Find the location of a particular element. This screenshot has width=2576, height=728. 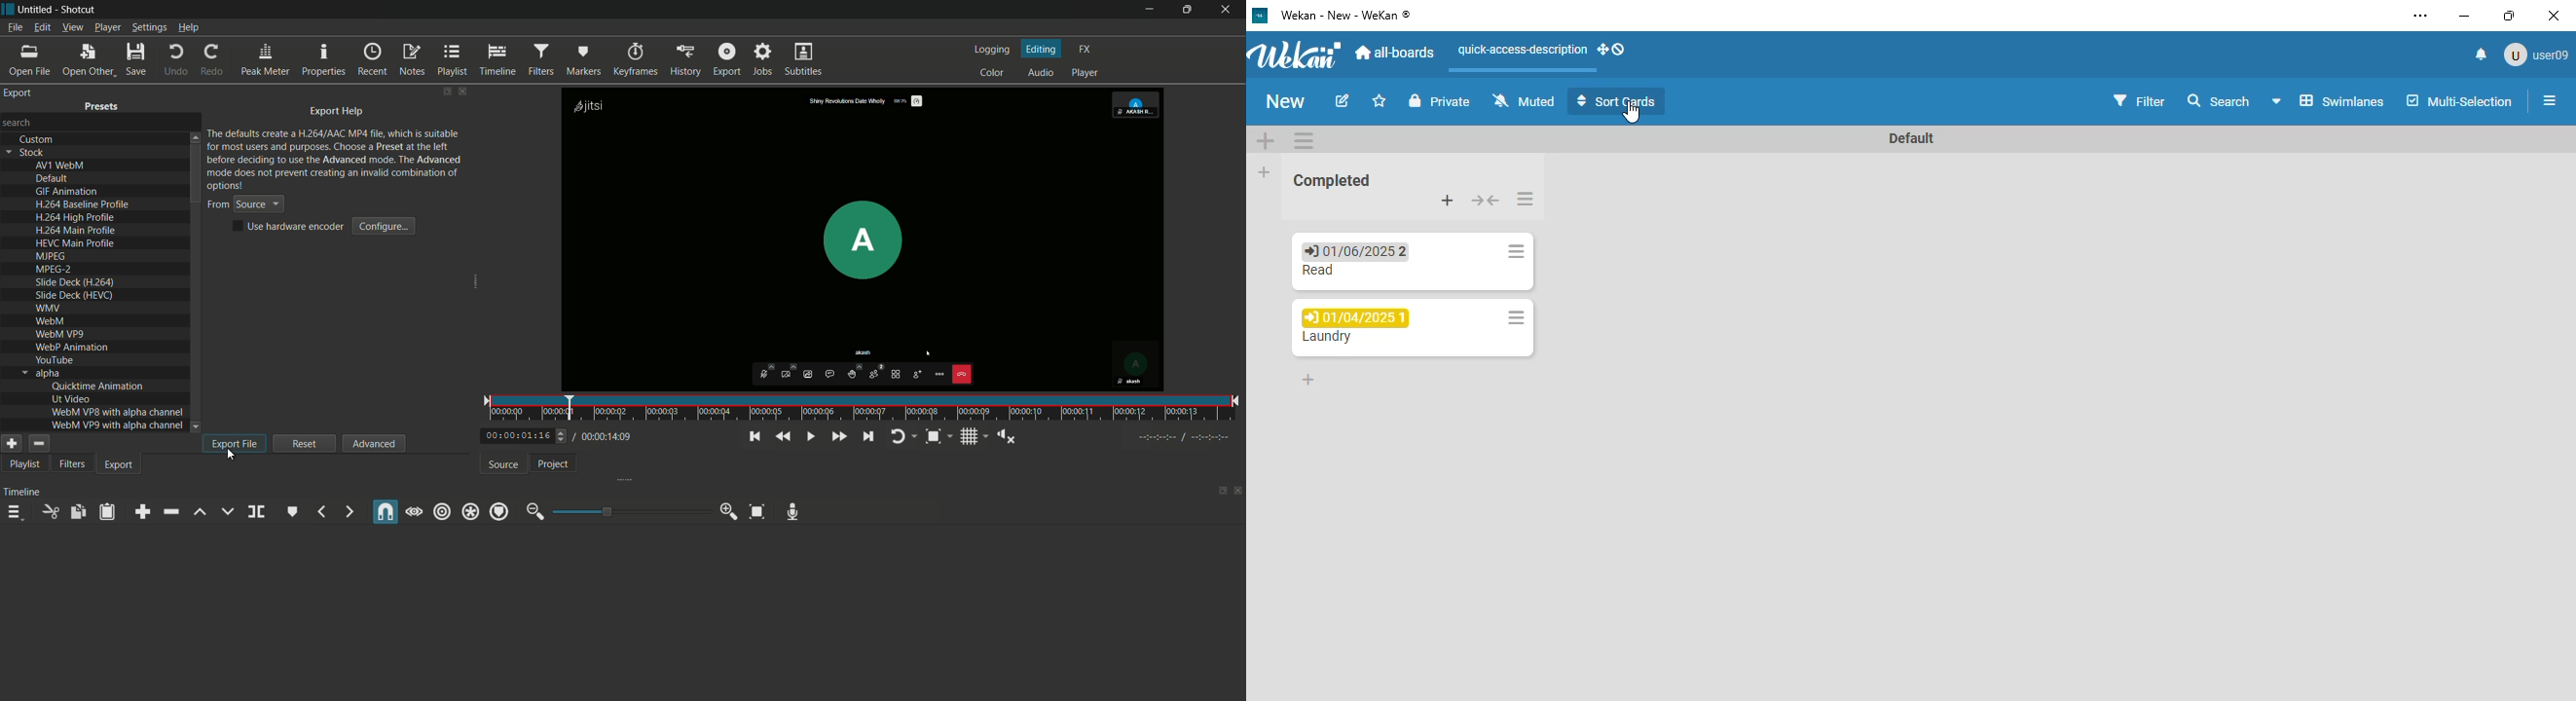

ripple delete is located at coordinates (169, 512).